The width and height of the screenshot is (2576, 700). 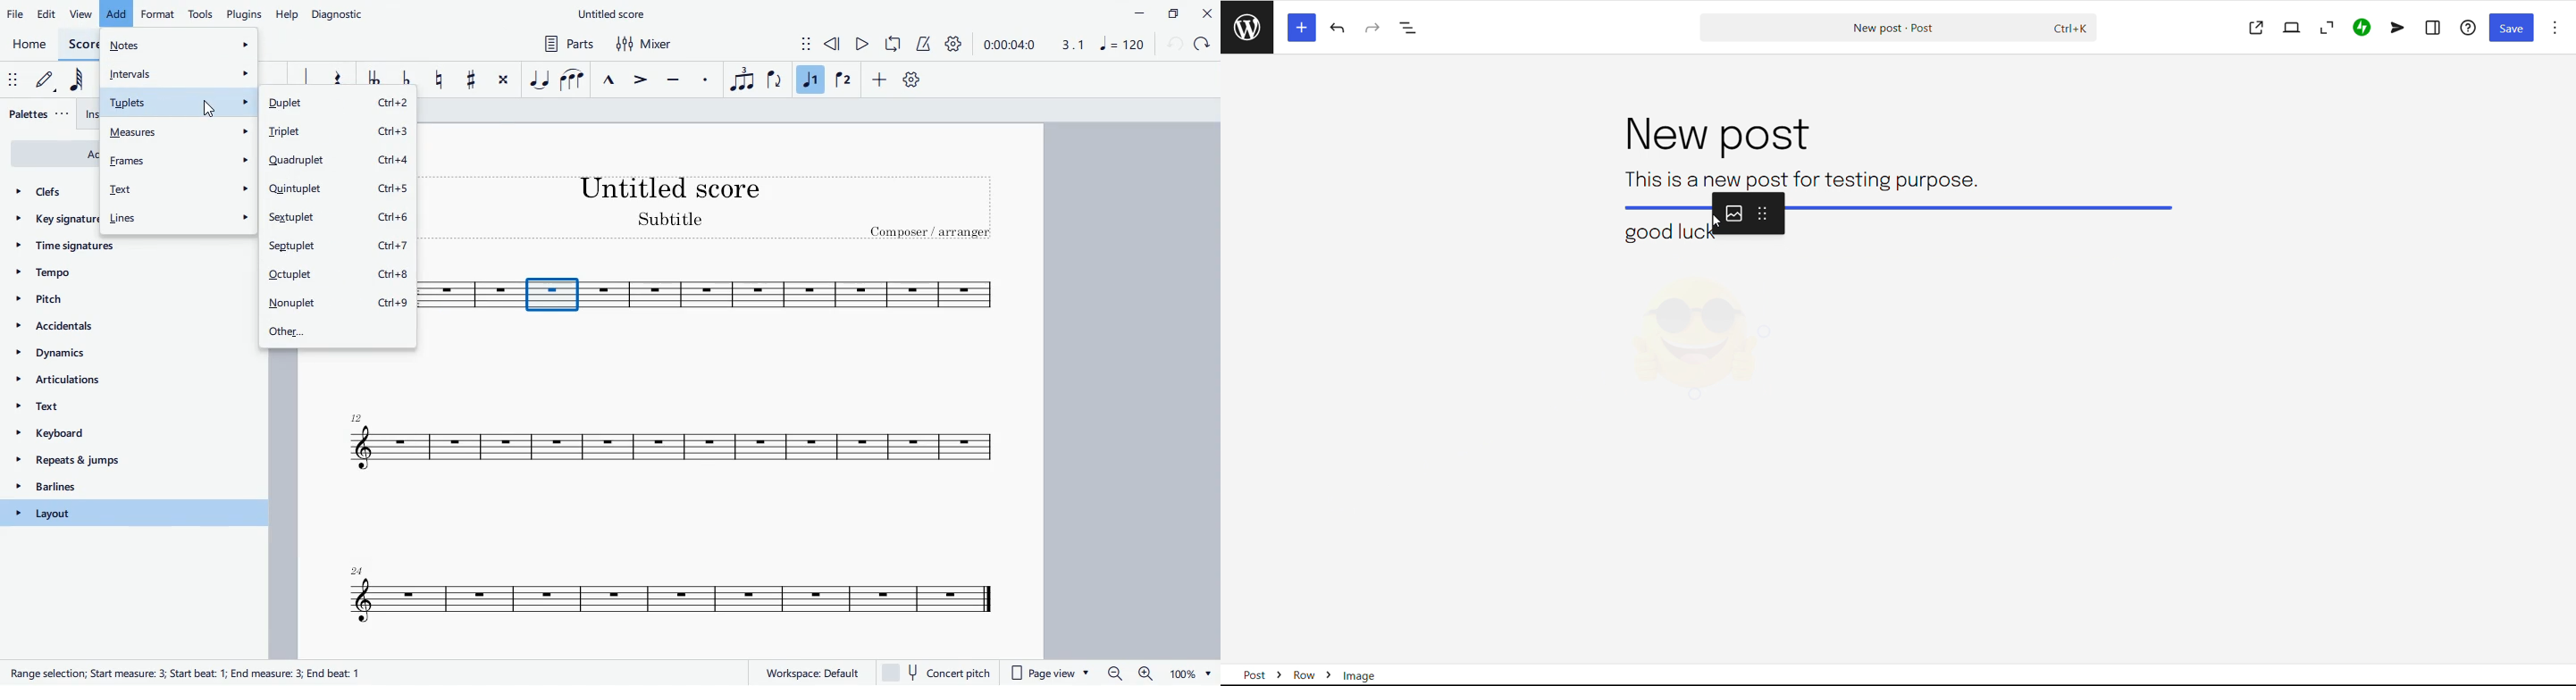 I want to click on accidentals, so click(x=82, y=329).